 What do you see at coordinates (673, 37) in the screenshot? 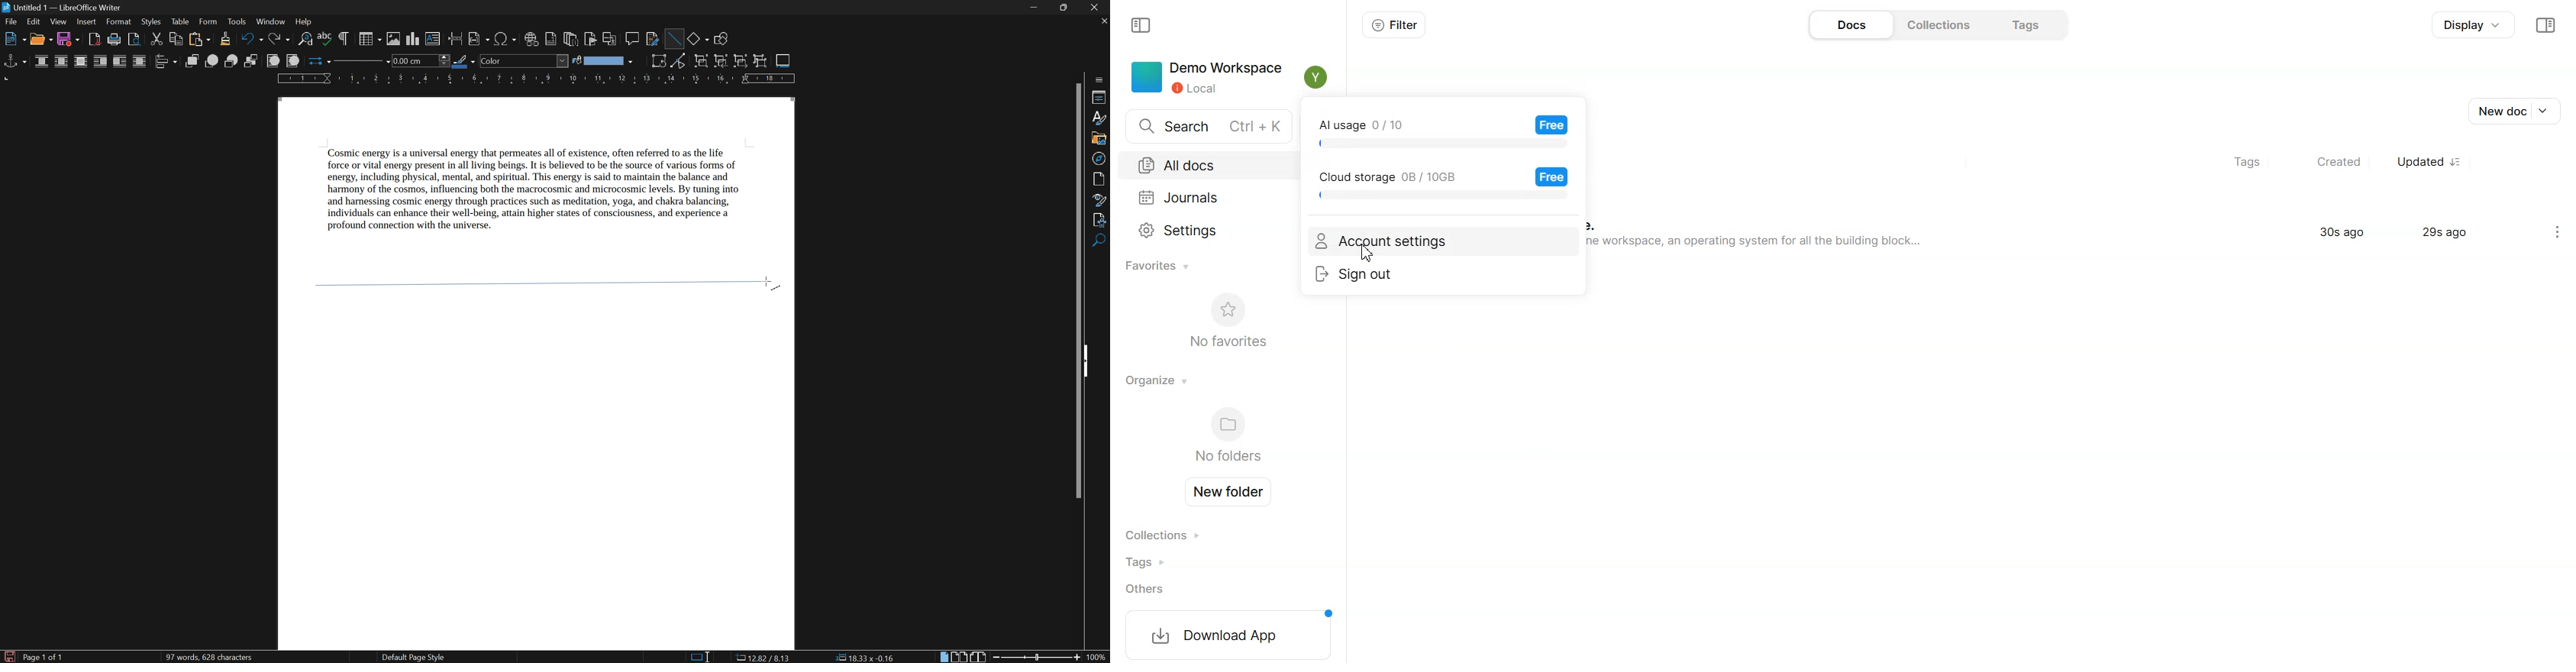
I see `insert line` at bounding box center [673, 37].